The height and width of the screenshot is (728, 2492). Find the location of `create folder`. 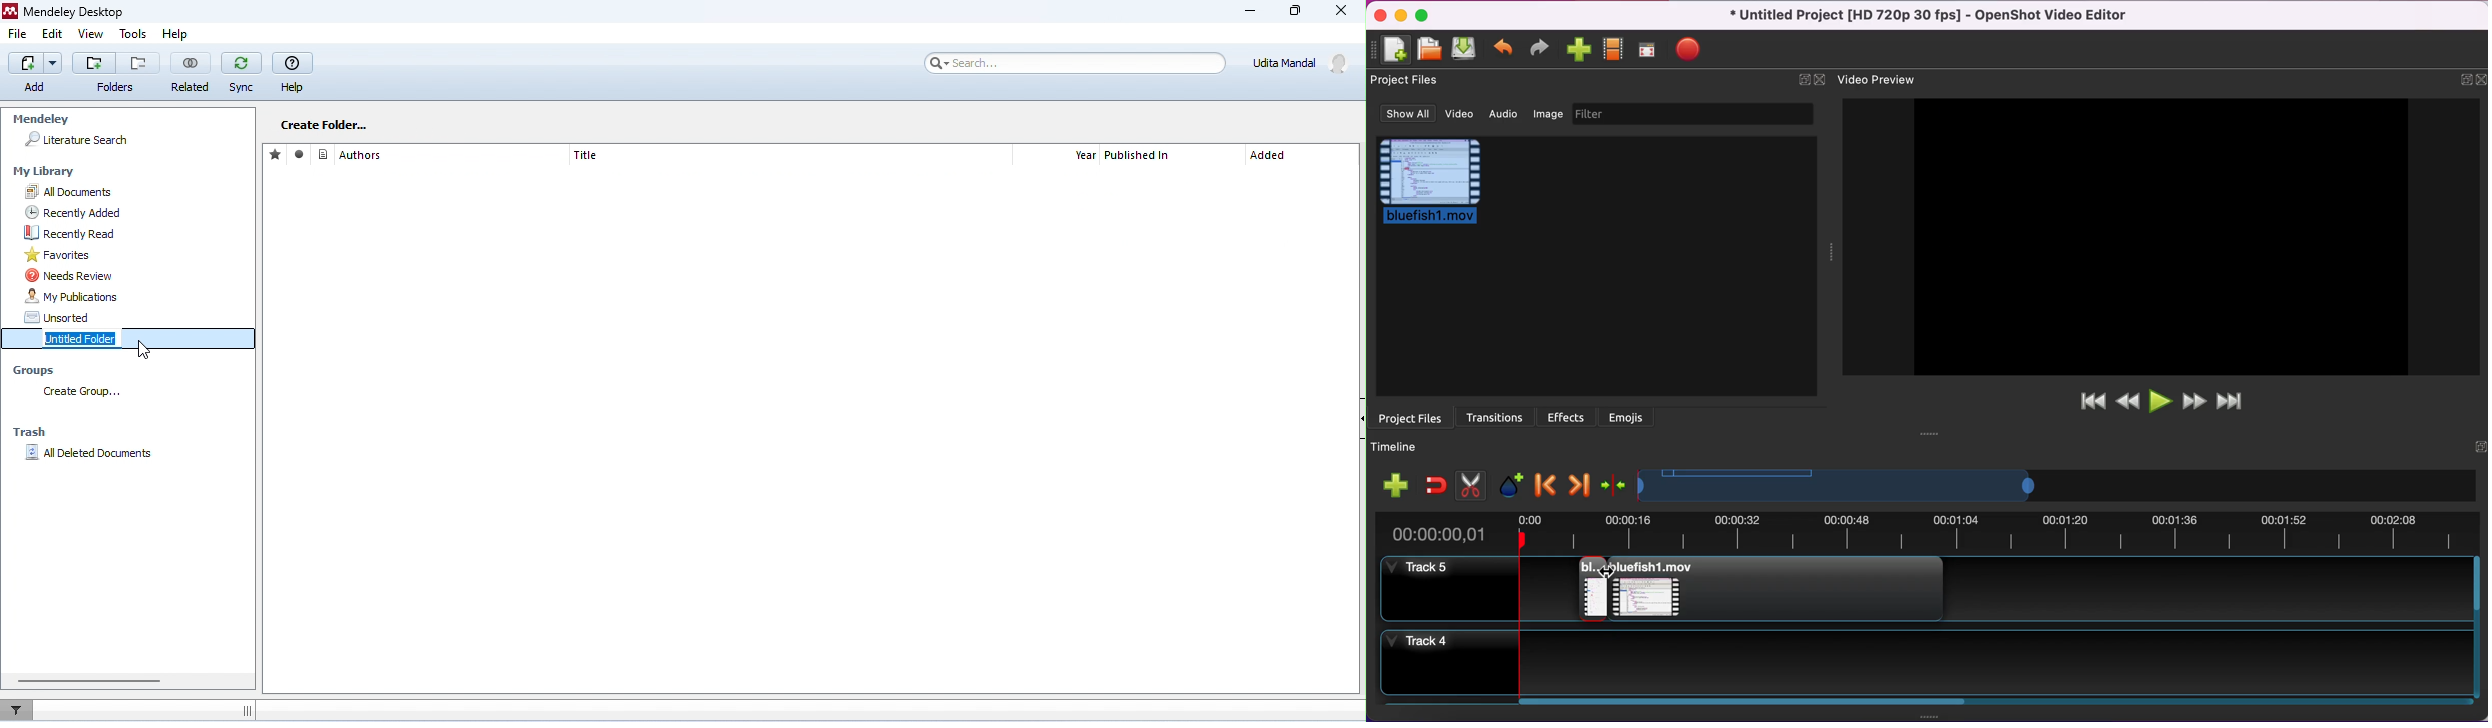

create folder is located at coordinates (324, 124).